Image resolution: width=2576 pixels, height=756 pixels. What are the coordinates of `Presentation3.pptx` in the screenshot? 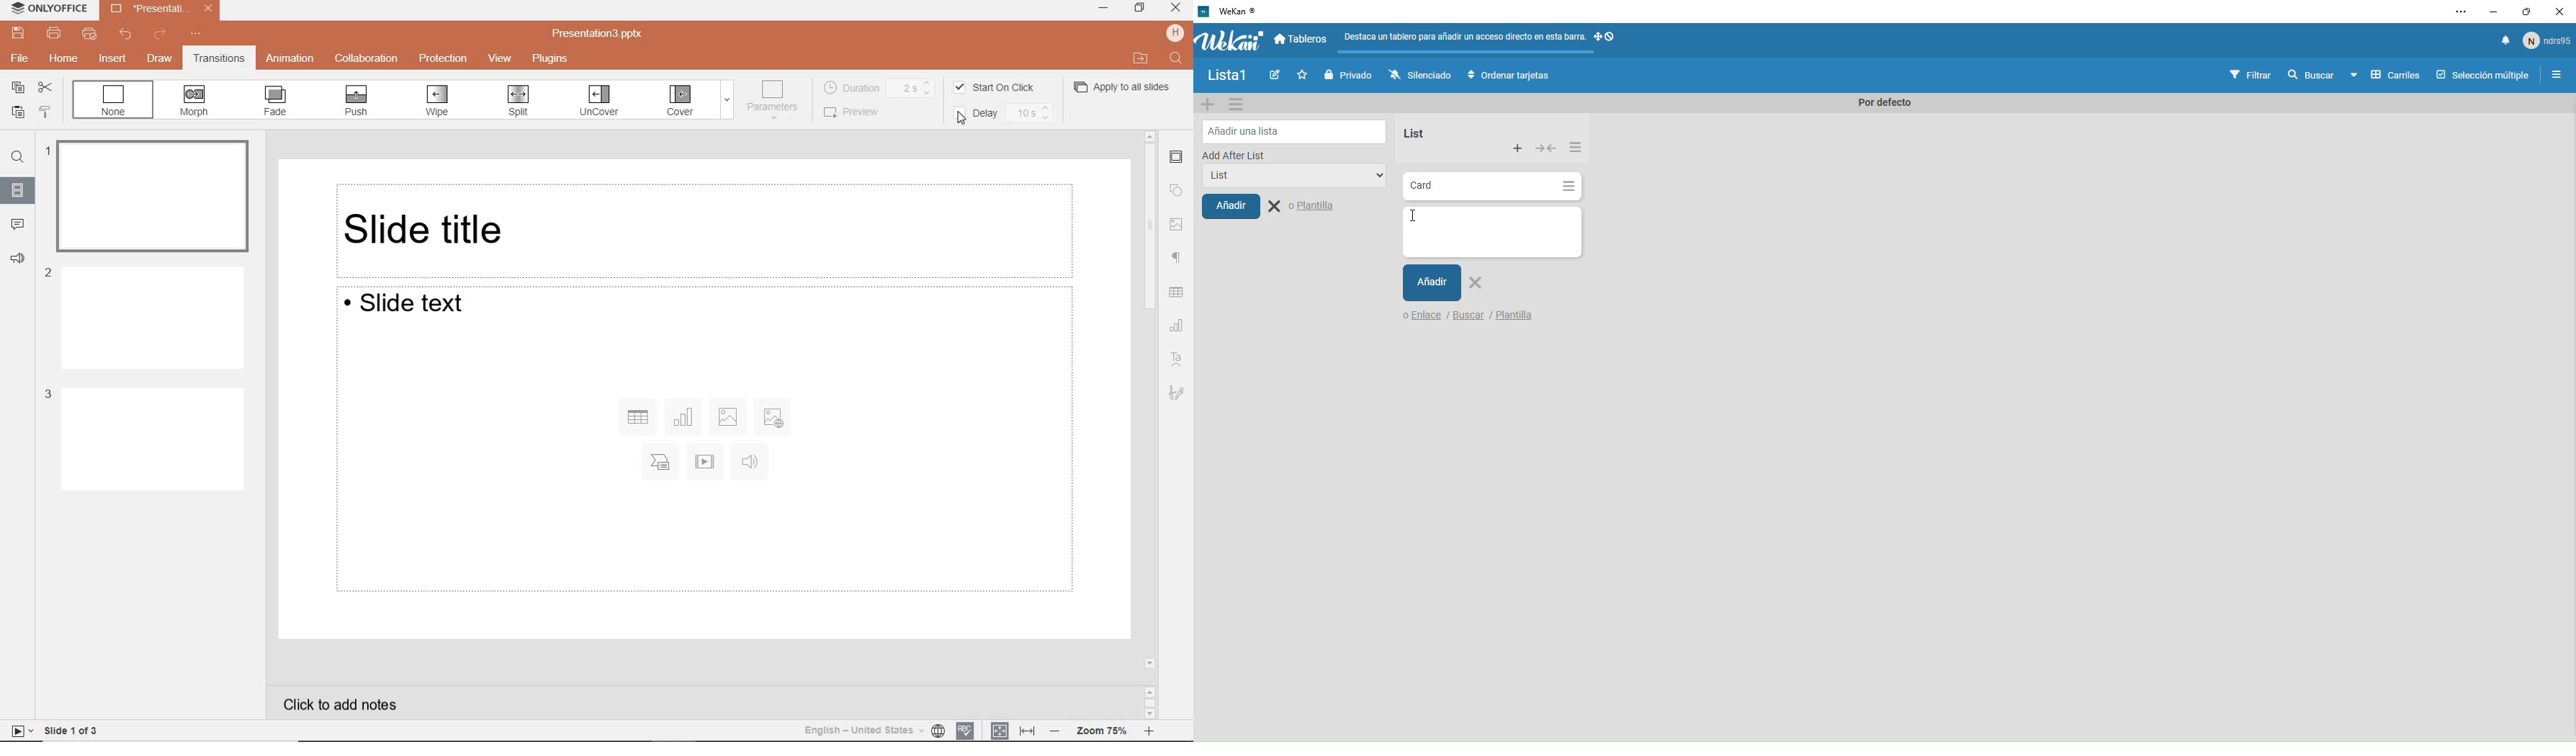 It's located at (159, 8).